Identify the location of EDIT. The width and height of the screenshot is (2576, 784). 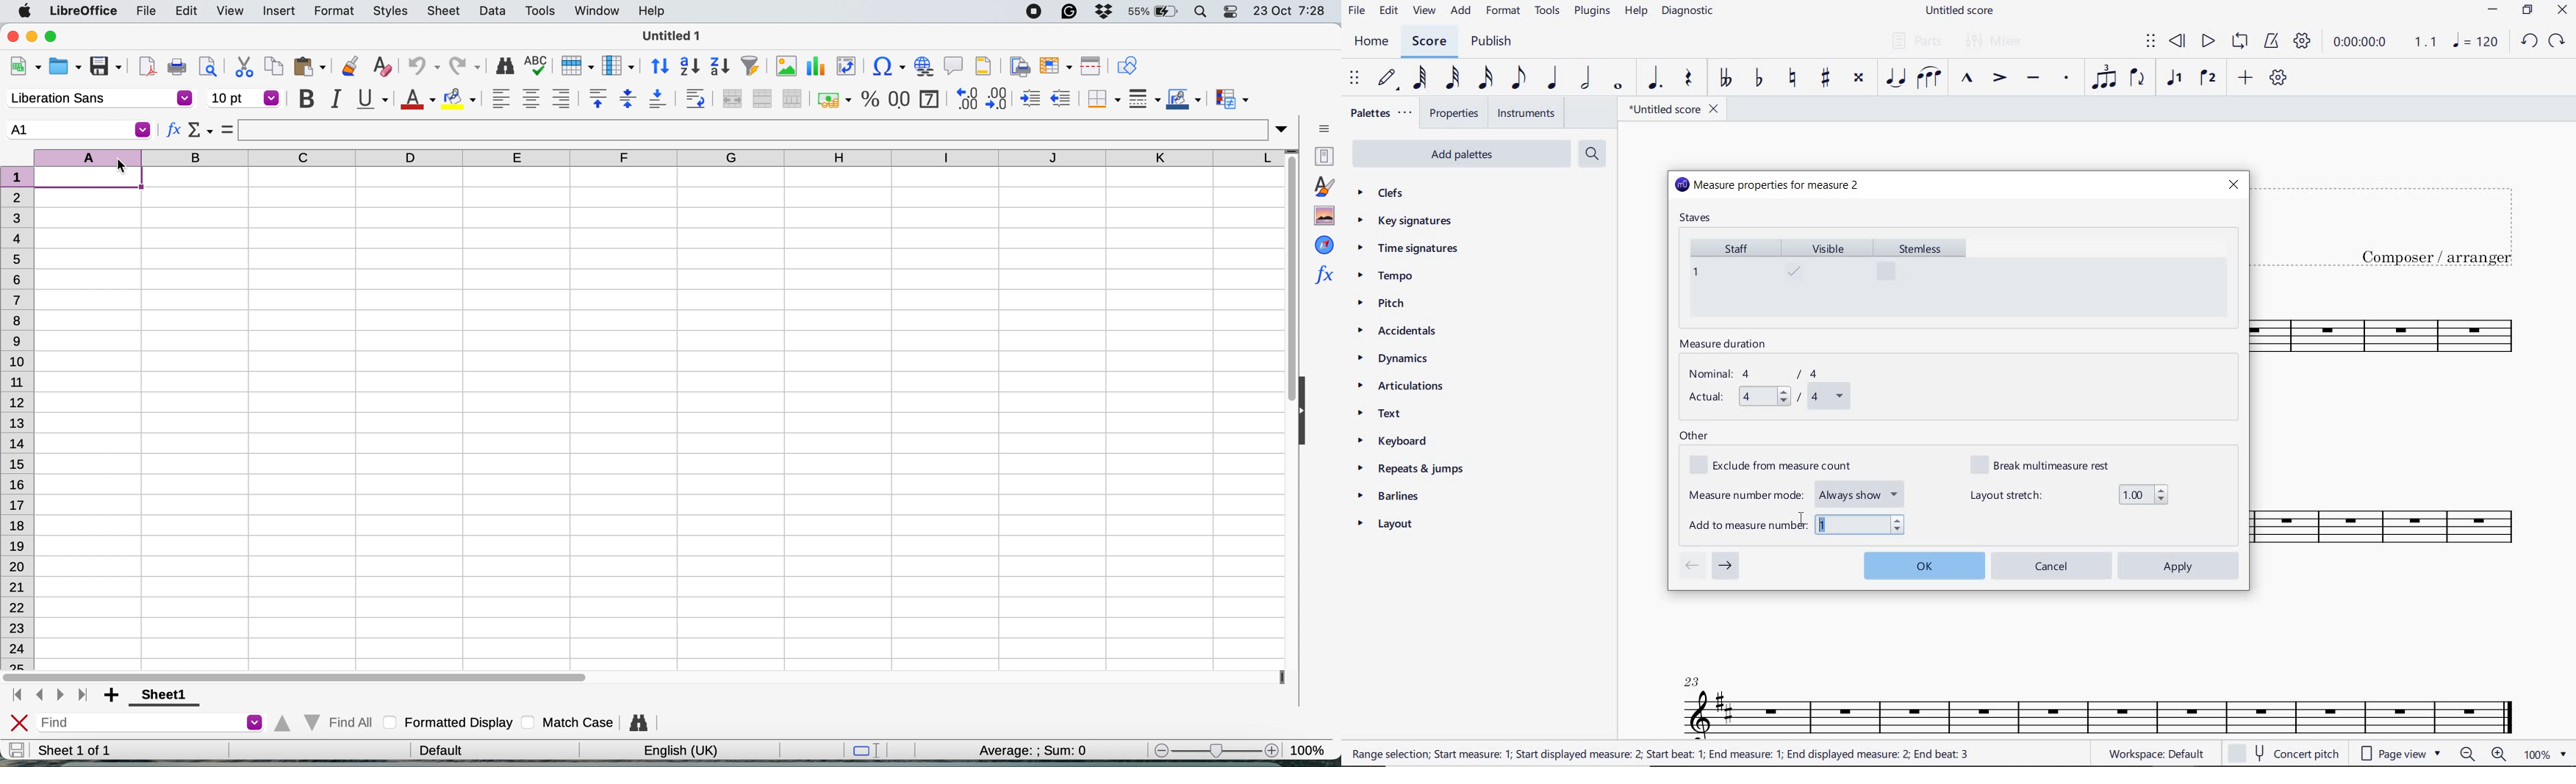
(1388, 12).